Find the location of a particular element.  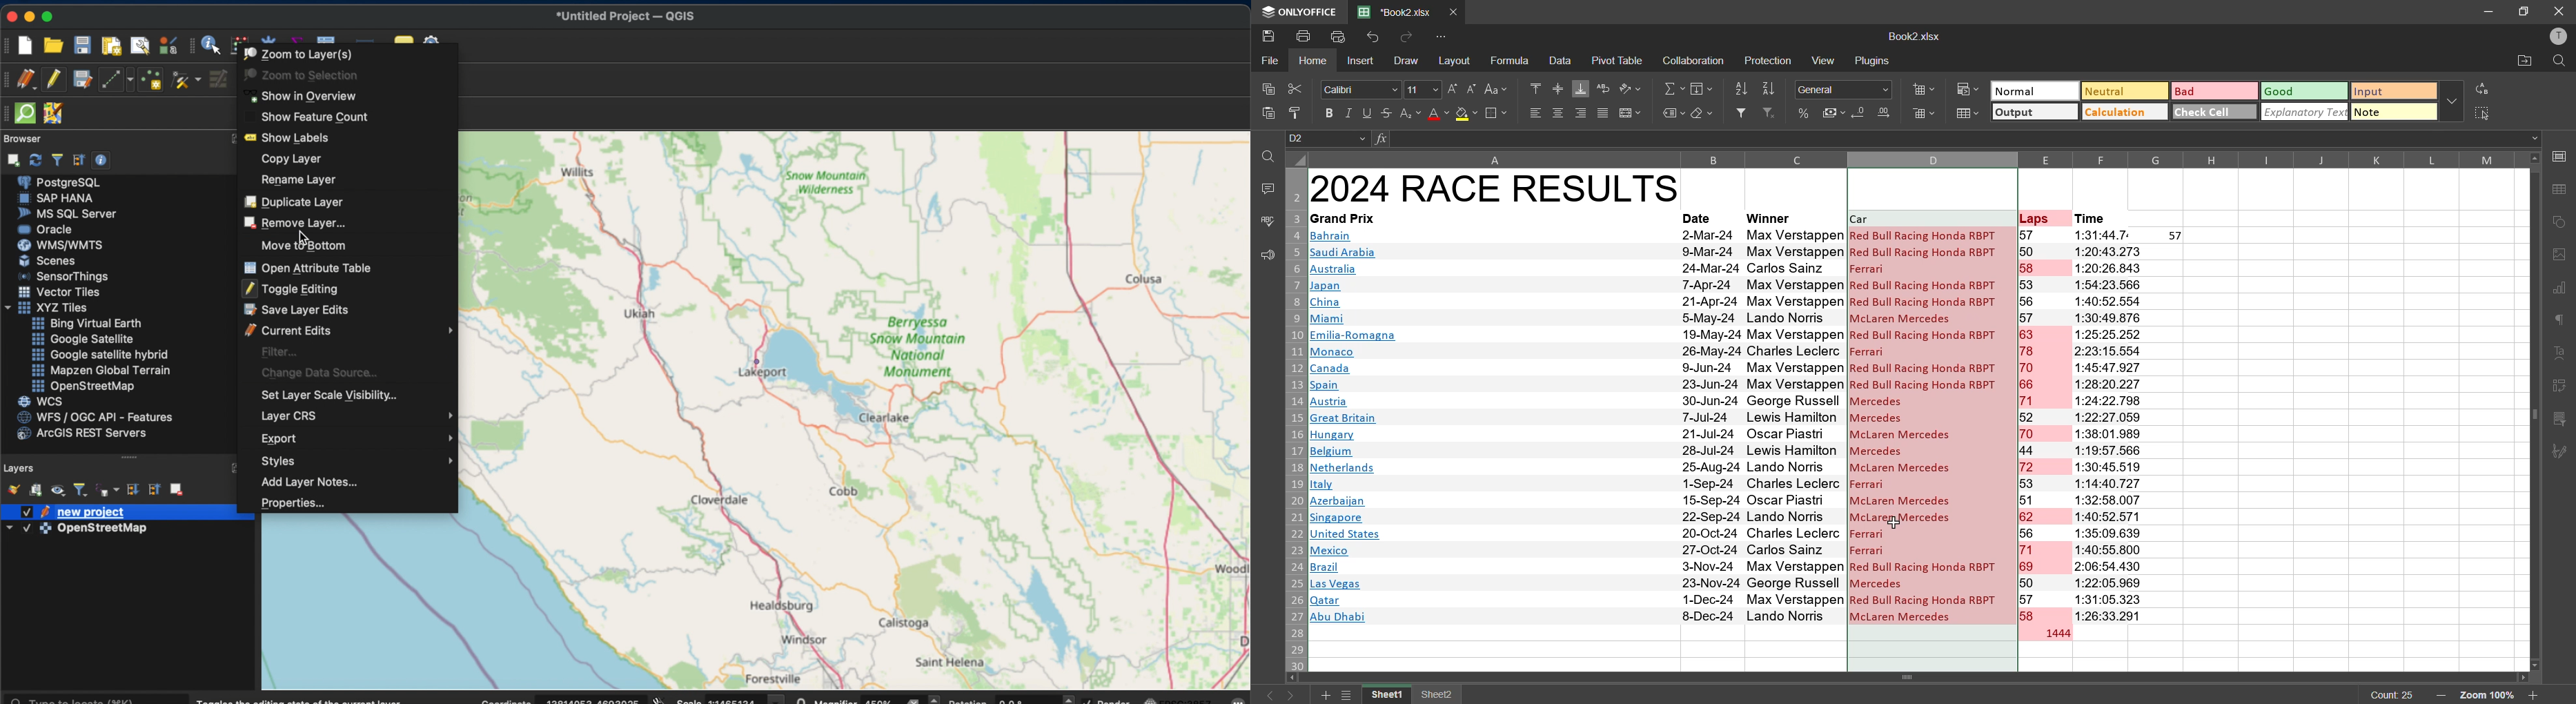

layout is located at coordinates (1457, 61).